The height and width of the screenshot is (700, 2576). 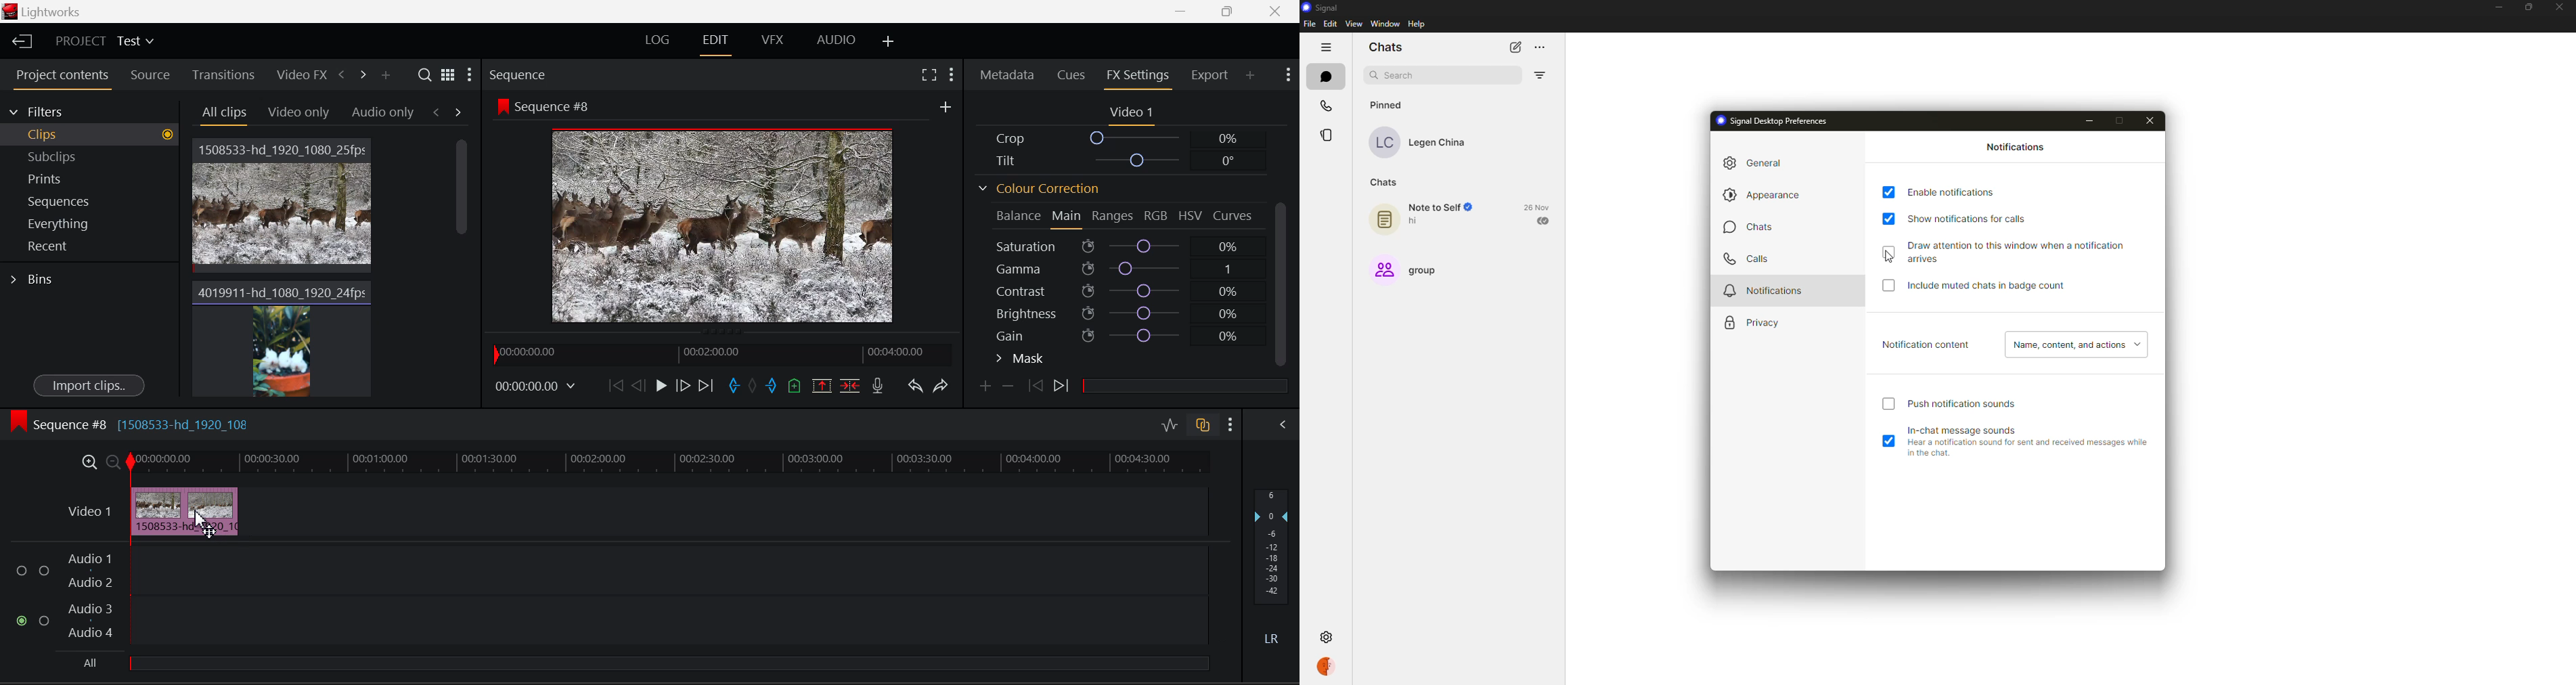 What do you see at coordinates (686, 386) in the screenshot?
I see `Go Forward` at bounding box center [686, 386].